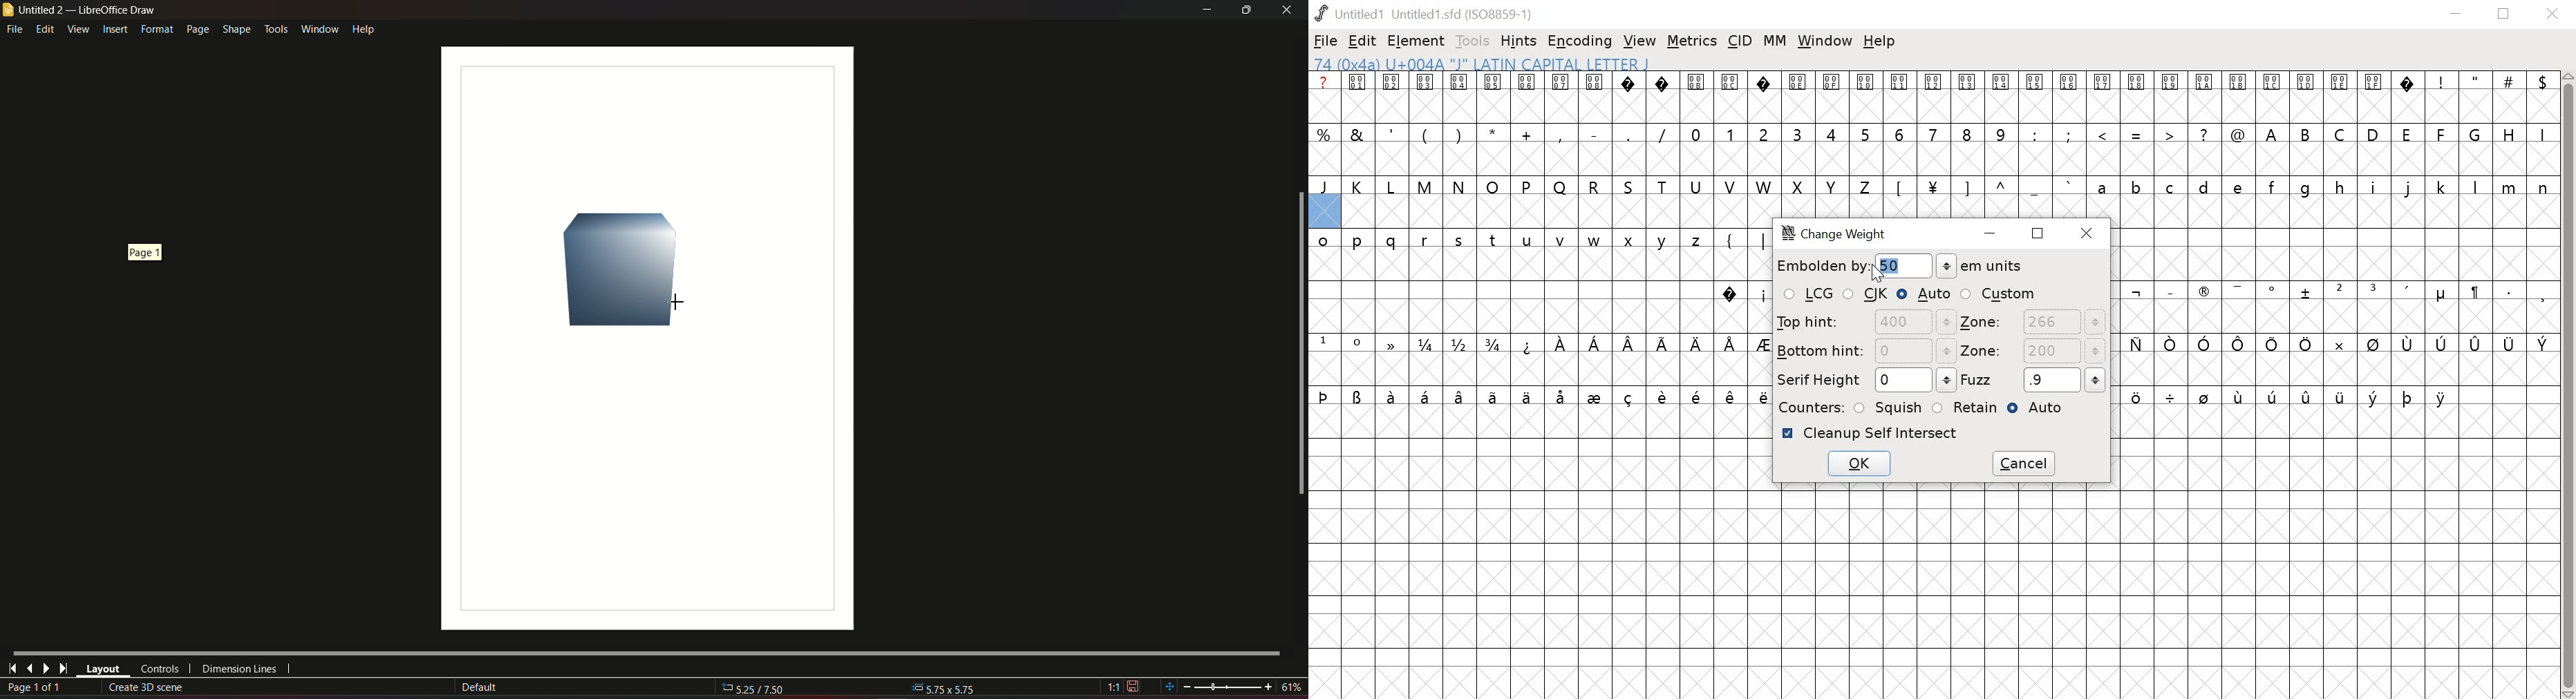 The width and height of the screenshot is (2576, 700). I want to click on VIEW, so click(1639, 42).